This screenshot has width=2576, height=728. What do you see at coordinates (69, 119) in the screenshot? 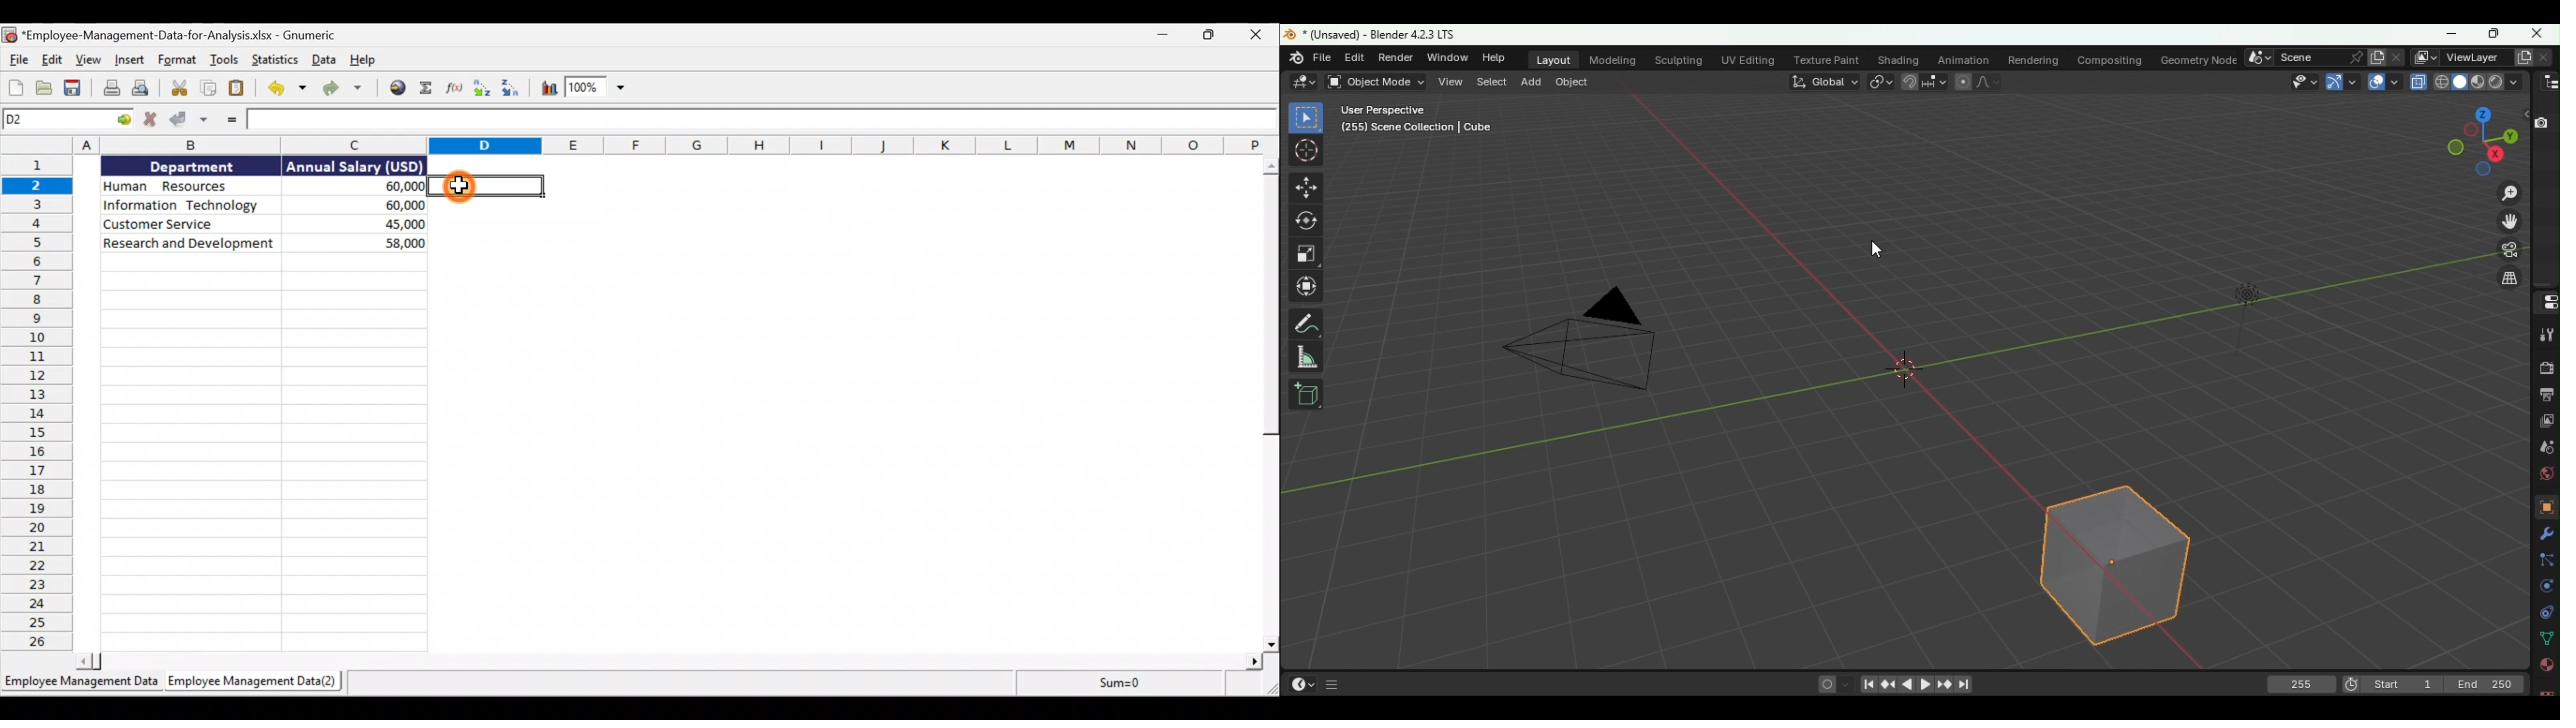
I see `Cell name` at bounding box center [69, 119].